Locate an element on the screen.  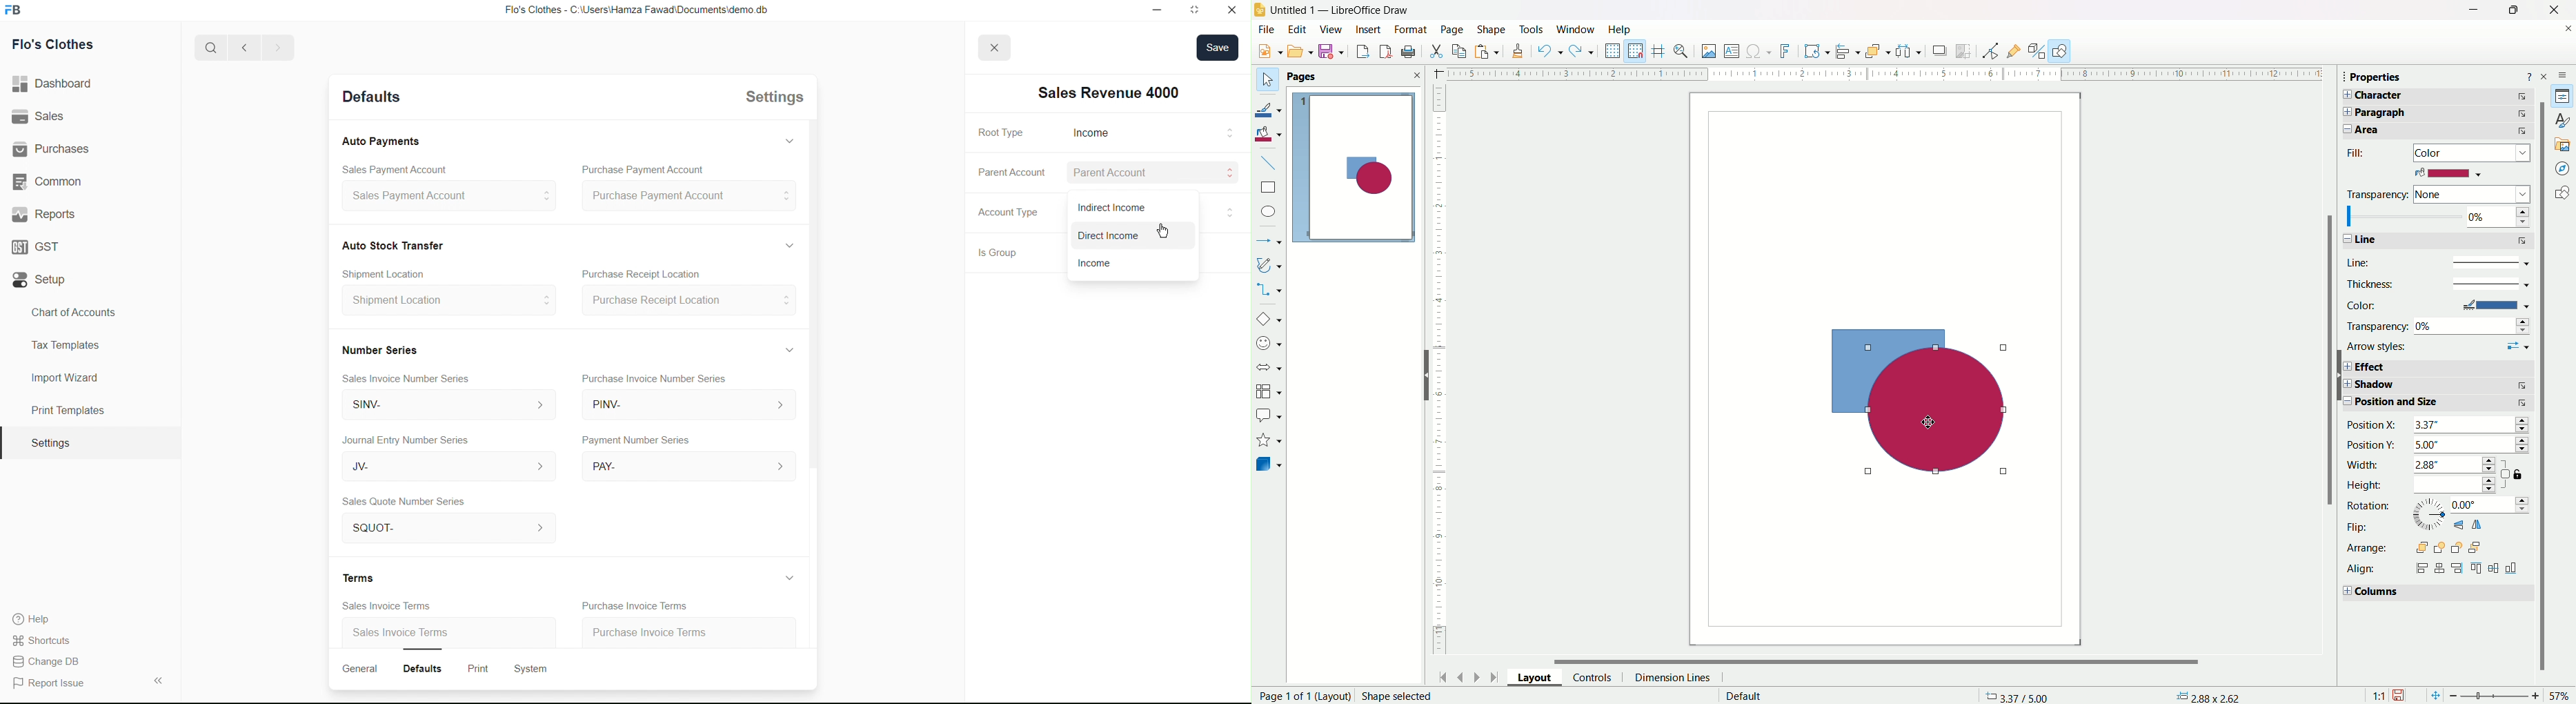
fontwork text is located at coordinates (1786, 52).